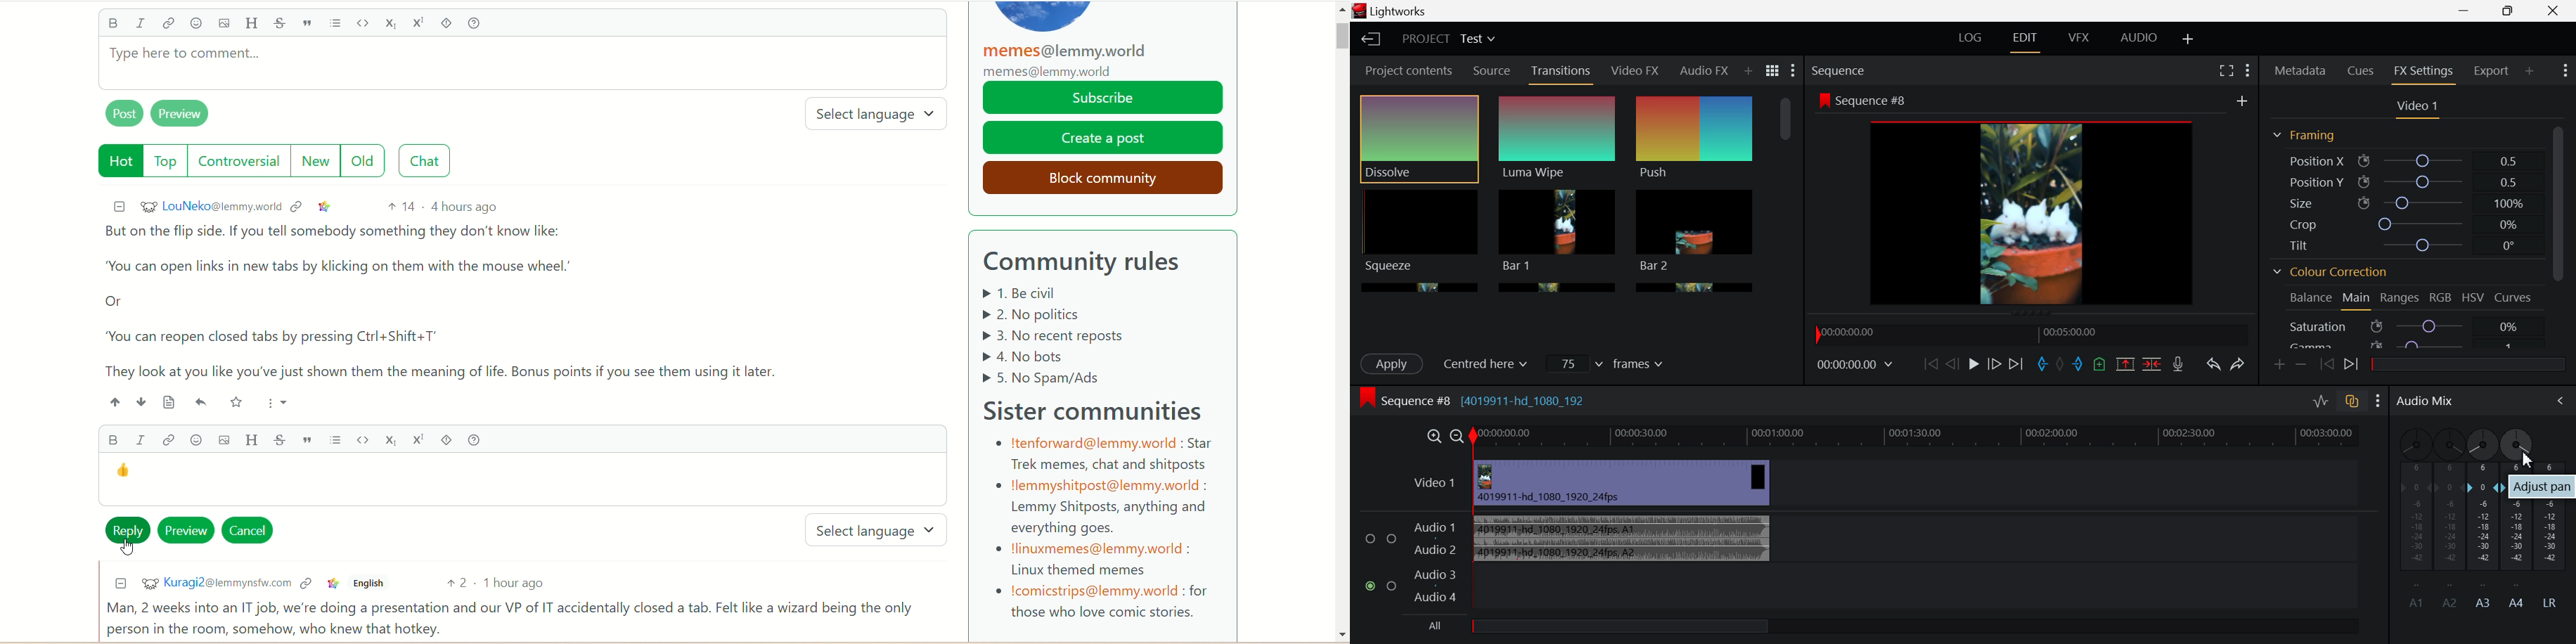 Image resolution: width=2576 pixels, height=644 pixels. What do you see at coordinates (1491, 362) in the screenshot?
I see `Centered here` at bounding box center [1491, 362].